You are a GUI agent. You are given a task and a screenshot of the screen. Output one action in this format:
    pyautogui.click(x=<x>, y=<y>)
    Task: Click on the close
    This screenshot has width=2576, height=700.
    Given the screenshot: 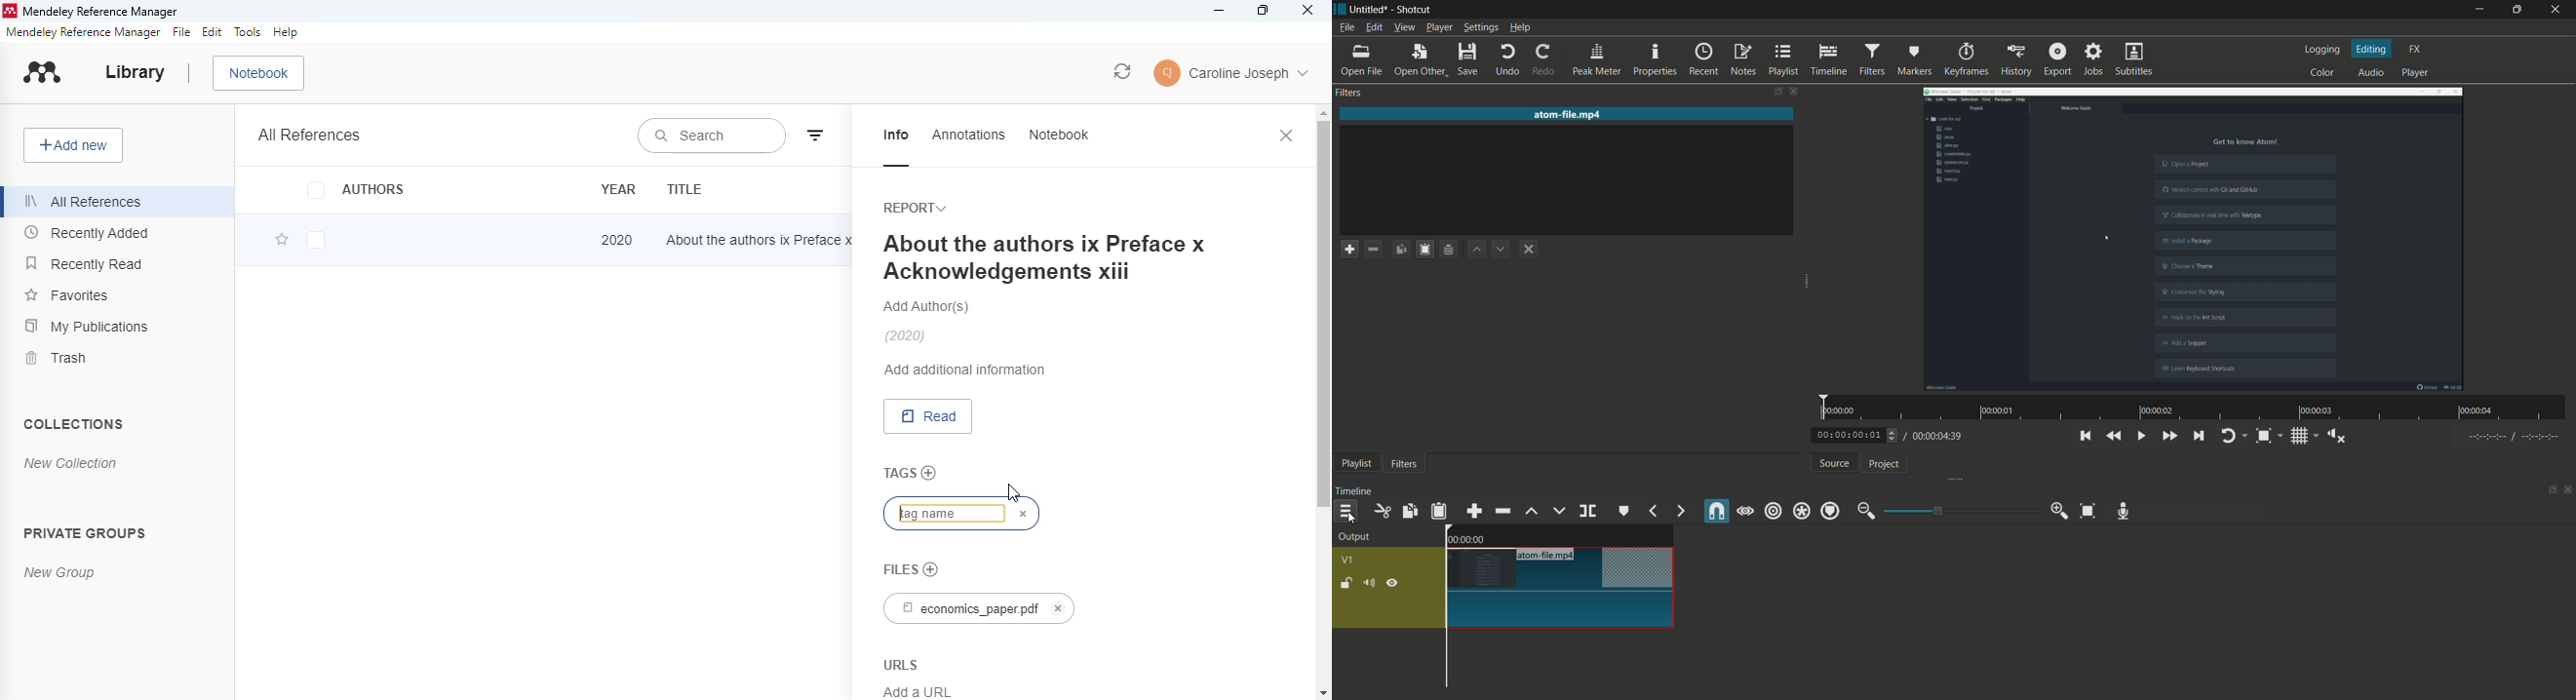 What is the action you would take?
    pyautogui.click(x=1287, y=136)
    